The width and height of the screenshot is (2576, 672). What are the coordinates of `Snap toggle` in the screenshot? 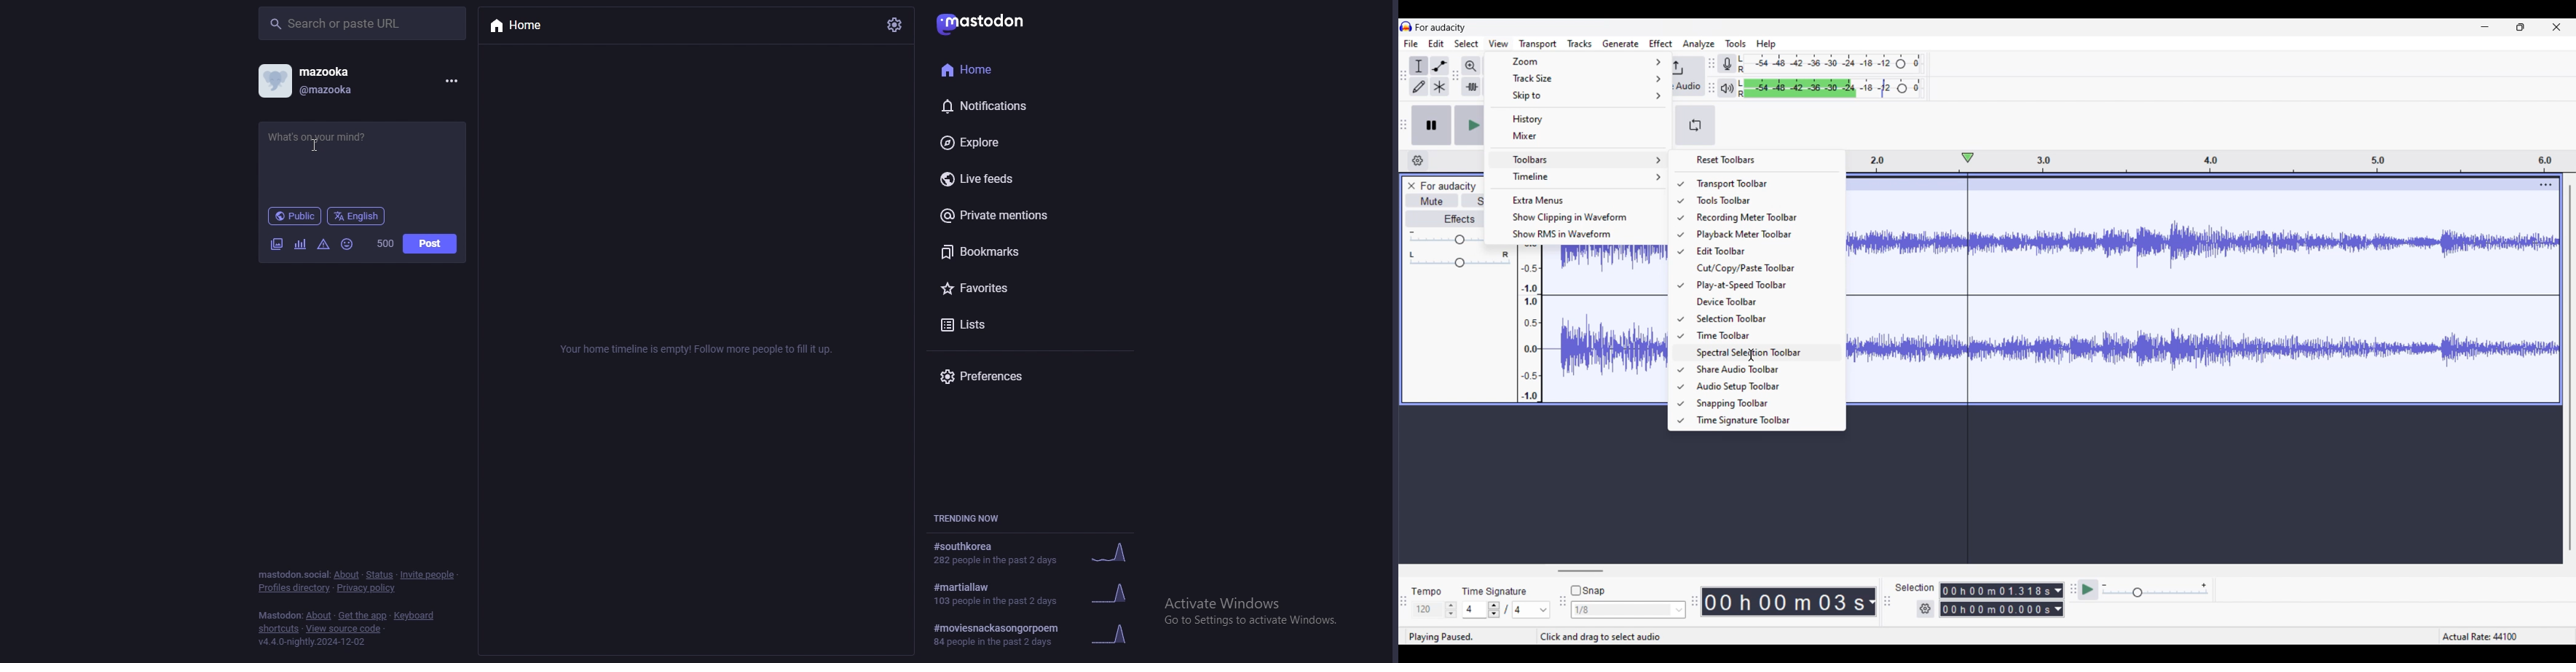 It's located at (1588, 590).